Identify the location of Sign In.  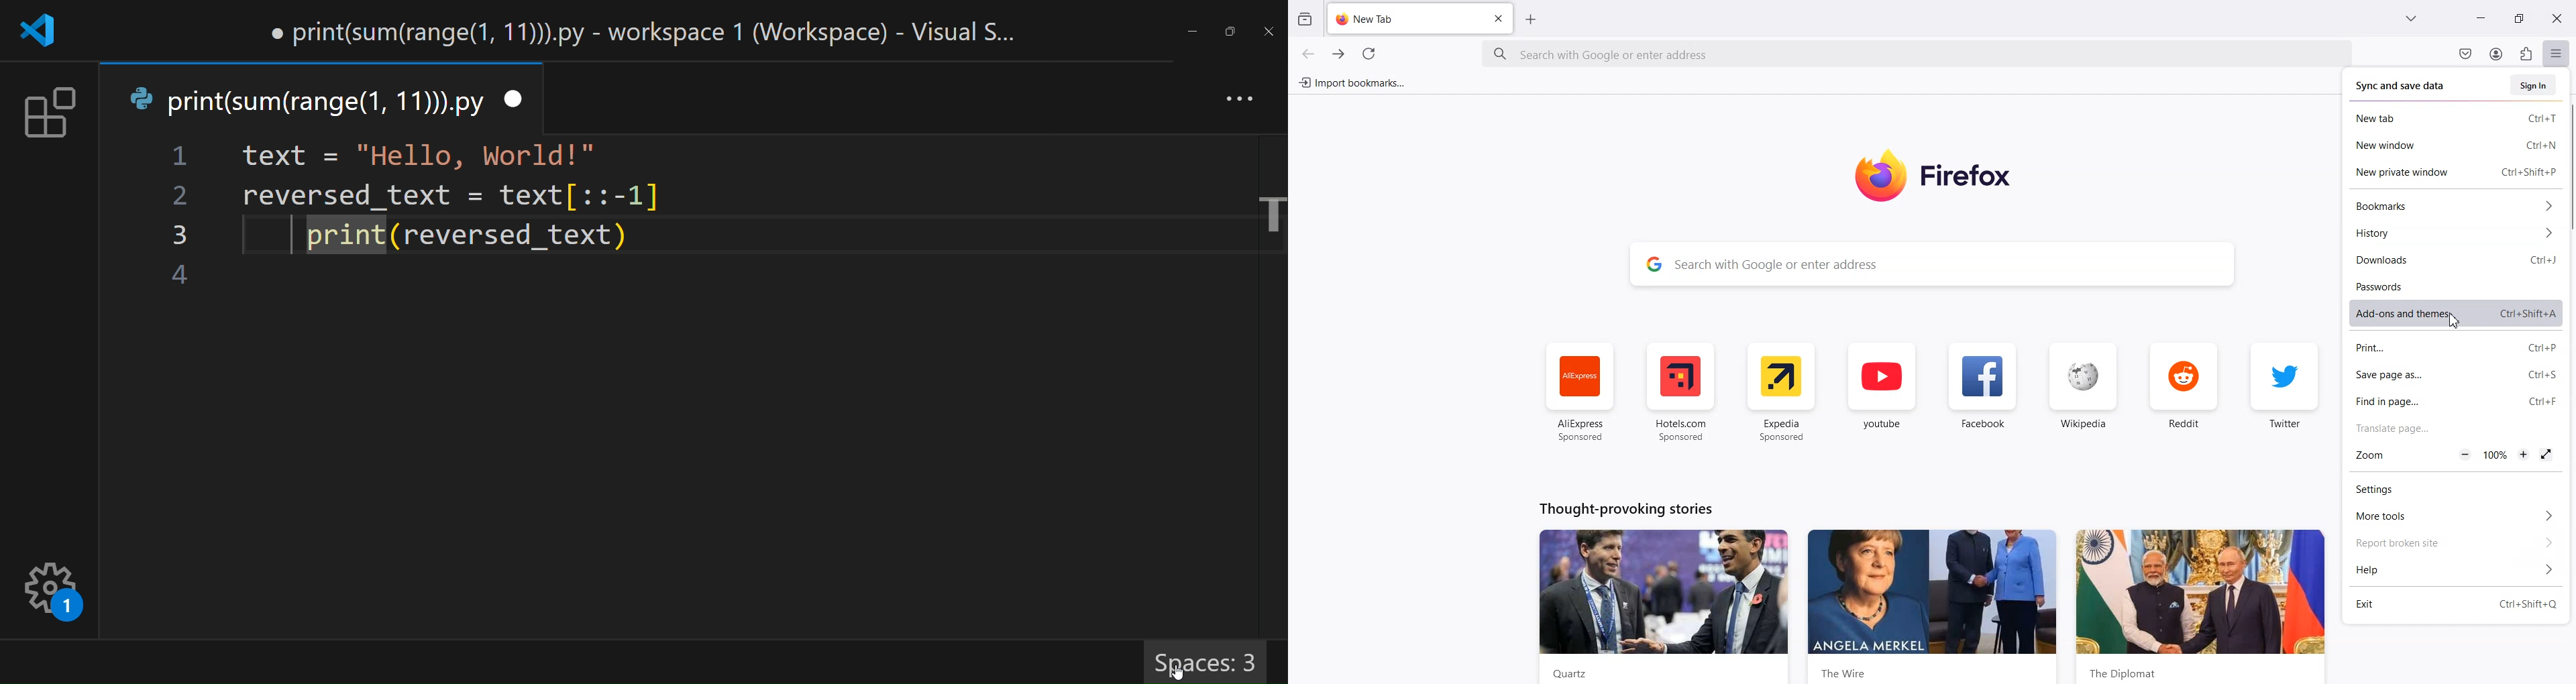
(2532, 84).